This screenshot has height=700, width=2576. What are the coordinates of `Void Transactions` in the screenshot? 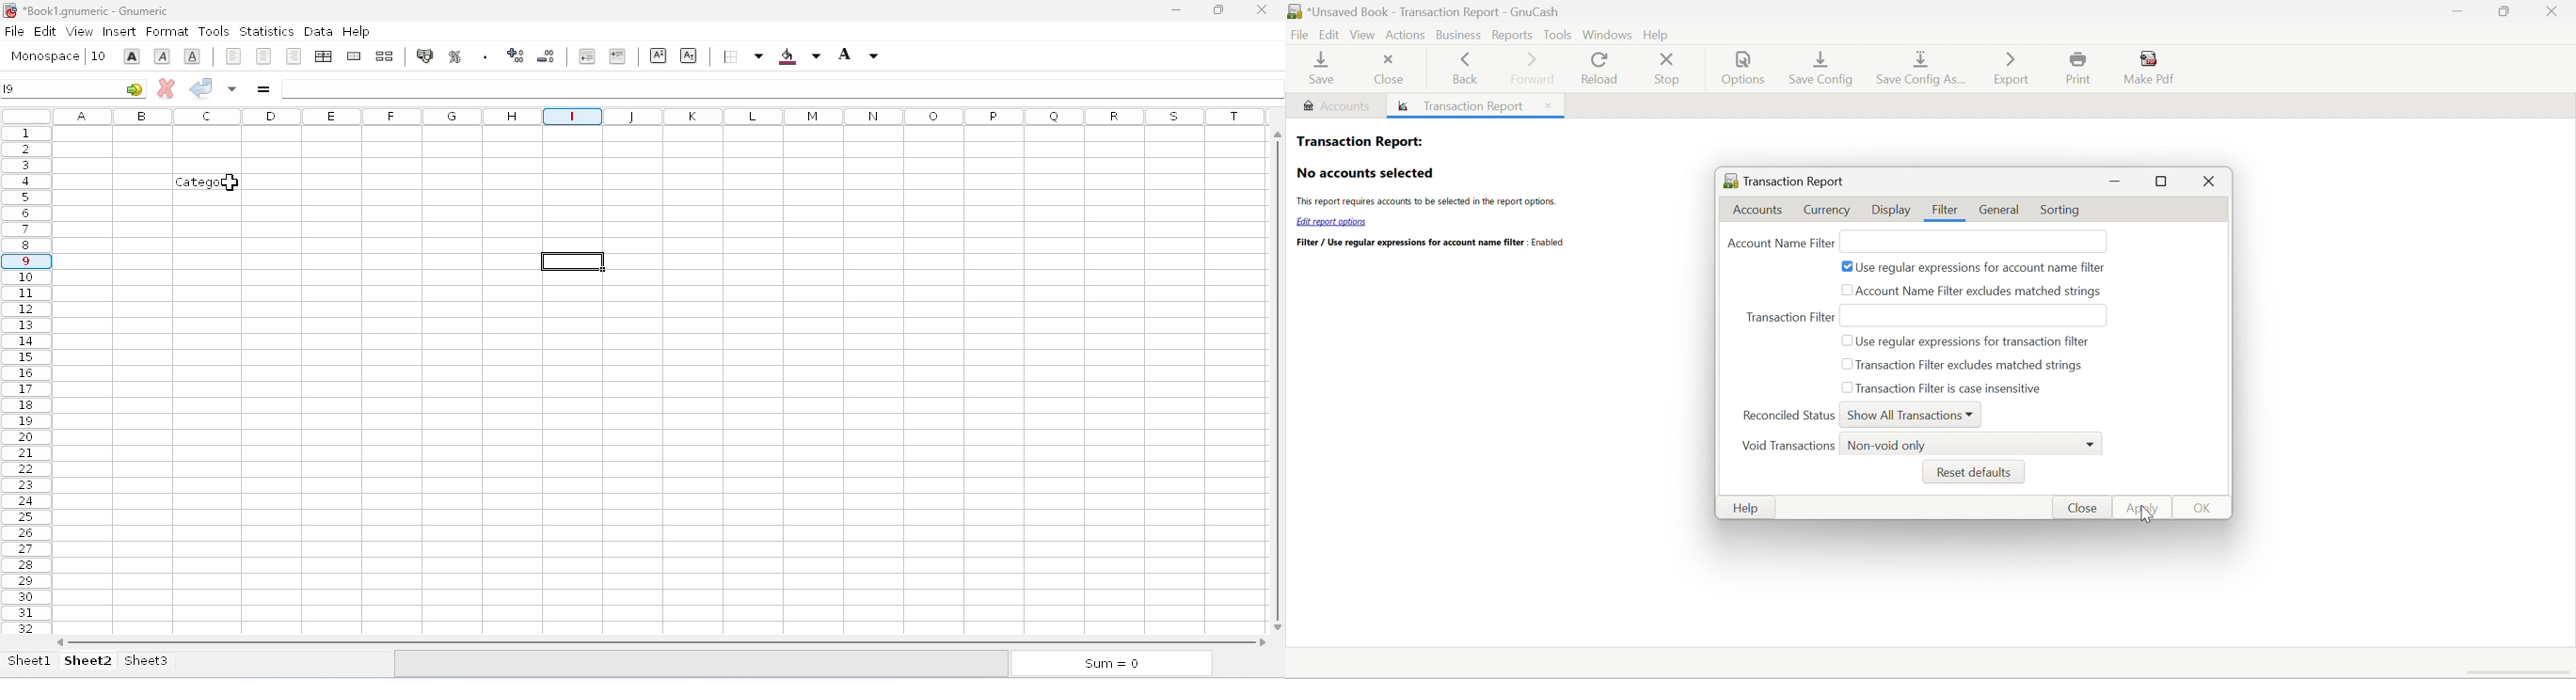 It's located at (1787, 447).